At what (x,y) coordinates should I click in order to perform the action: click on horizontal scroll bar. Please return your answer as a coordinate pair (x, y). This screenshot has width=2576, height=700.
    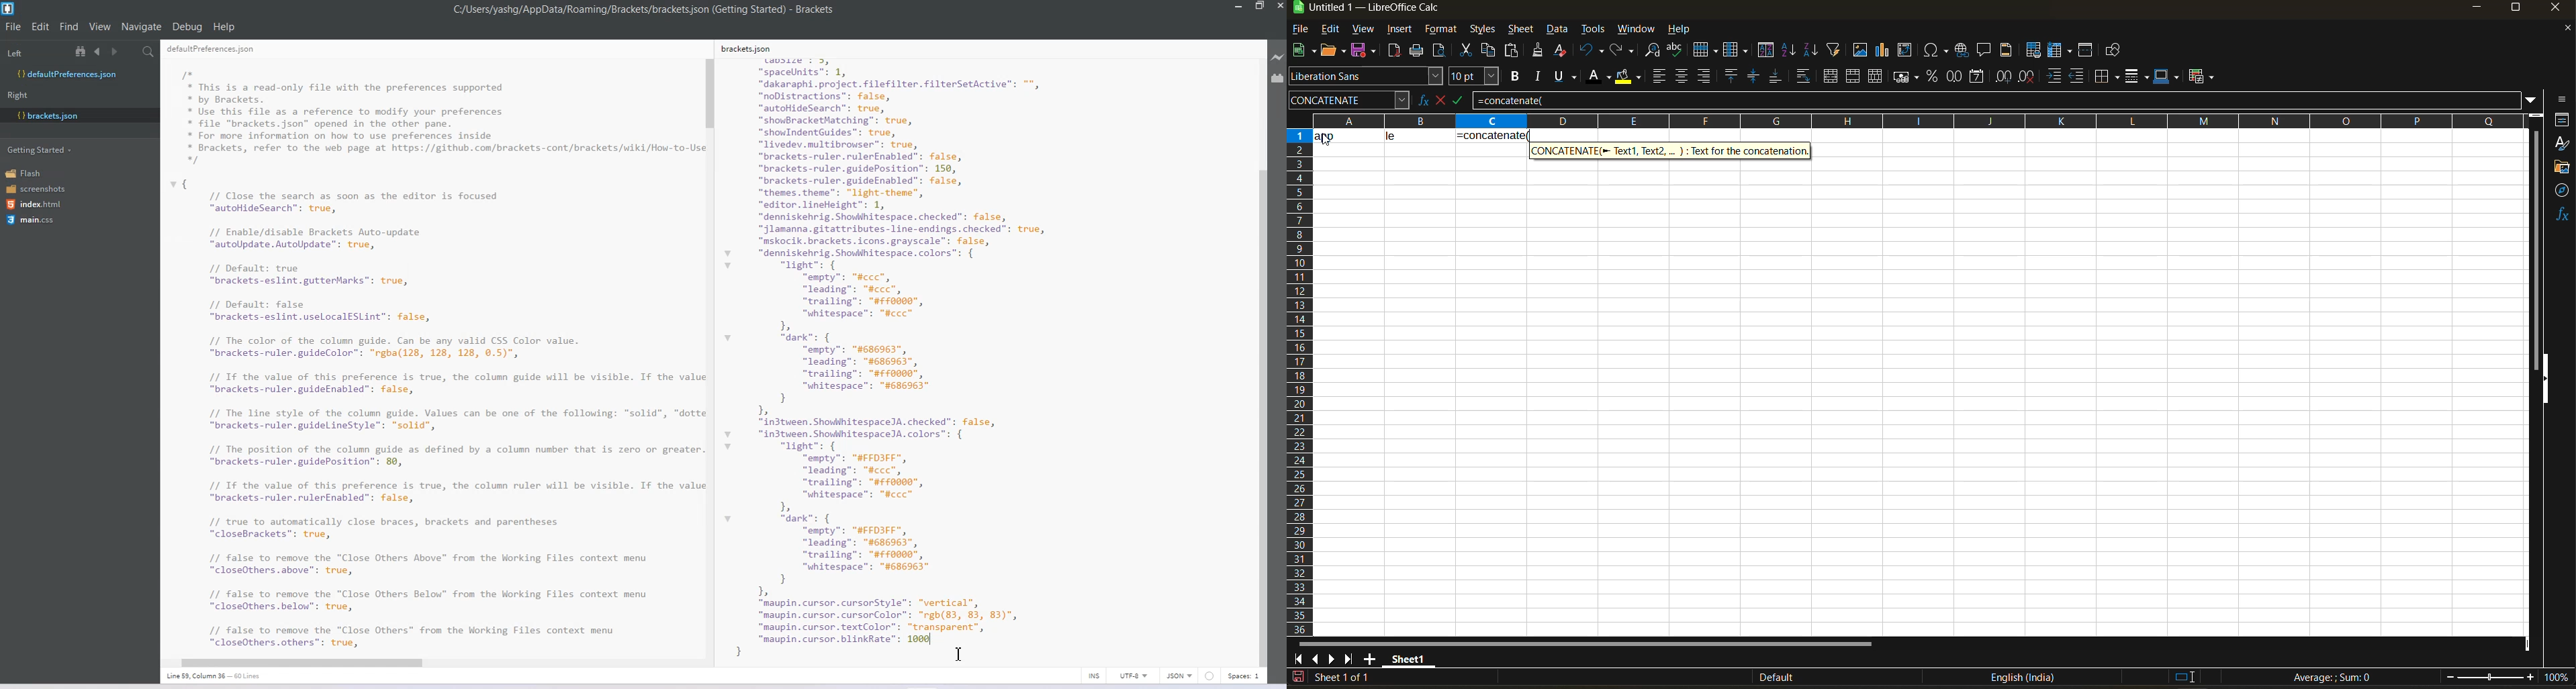
    Looking at the image, I should click on (1585, 642).